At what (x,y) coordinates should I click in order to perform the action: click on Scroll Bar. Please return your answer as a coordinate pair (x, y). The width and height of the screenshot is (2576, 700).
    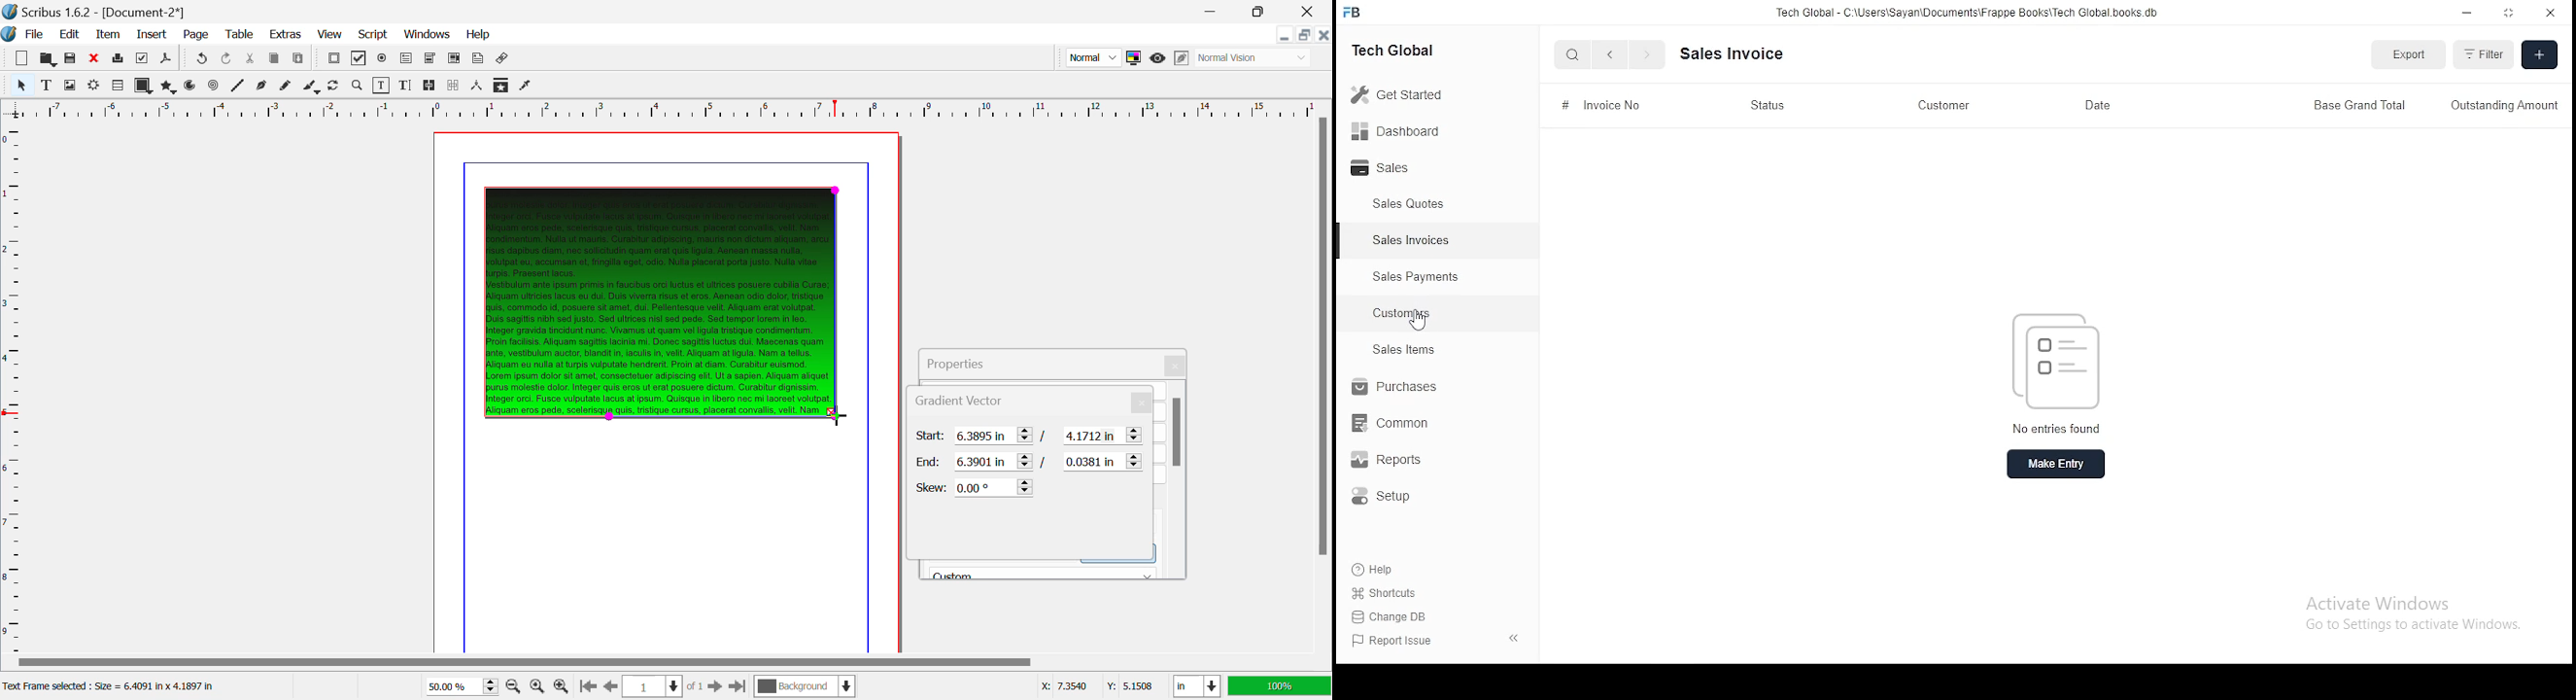
    Looking at the image, I should click on (1324, 383).